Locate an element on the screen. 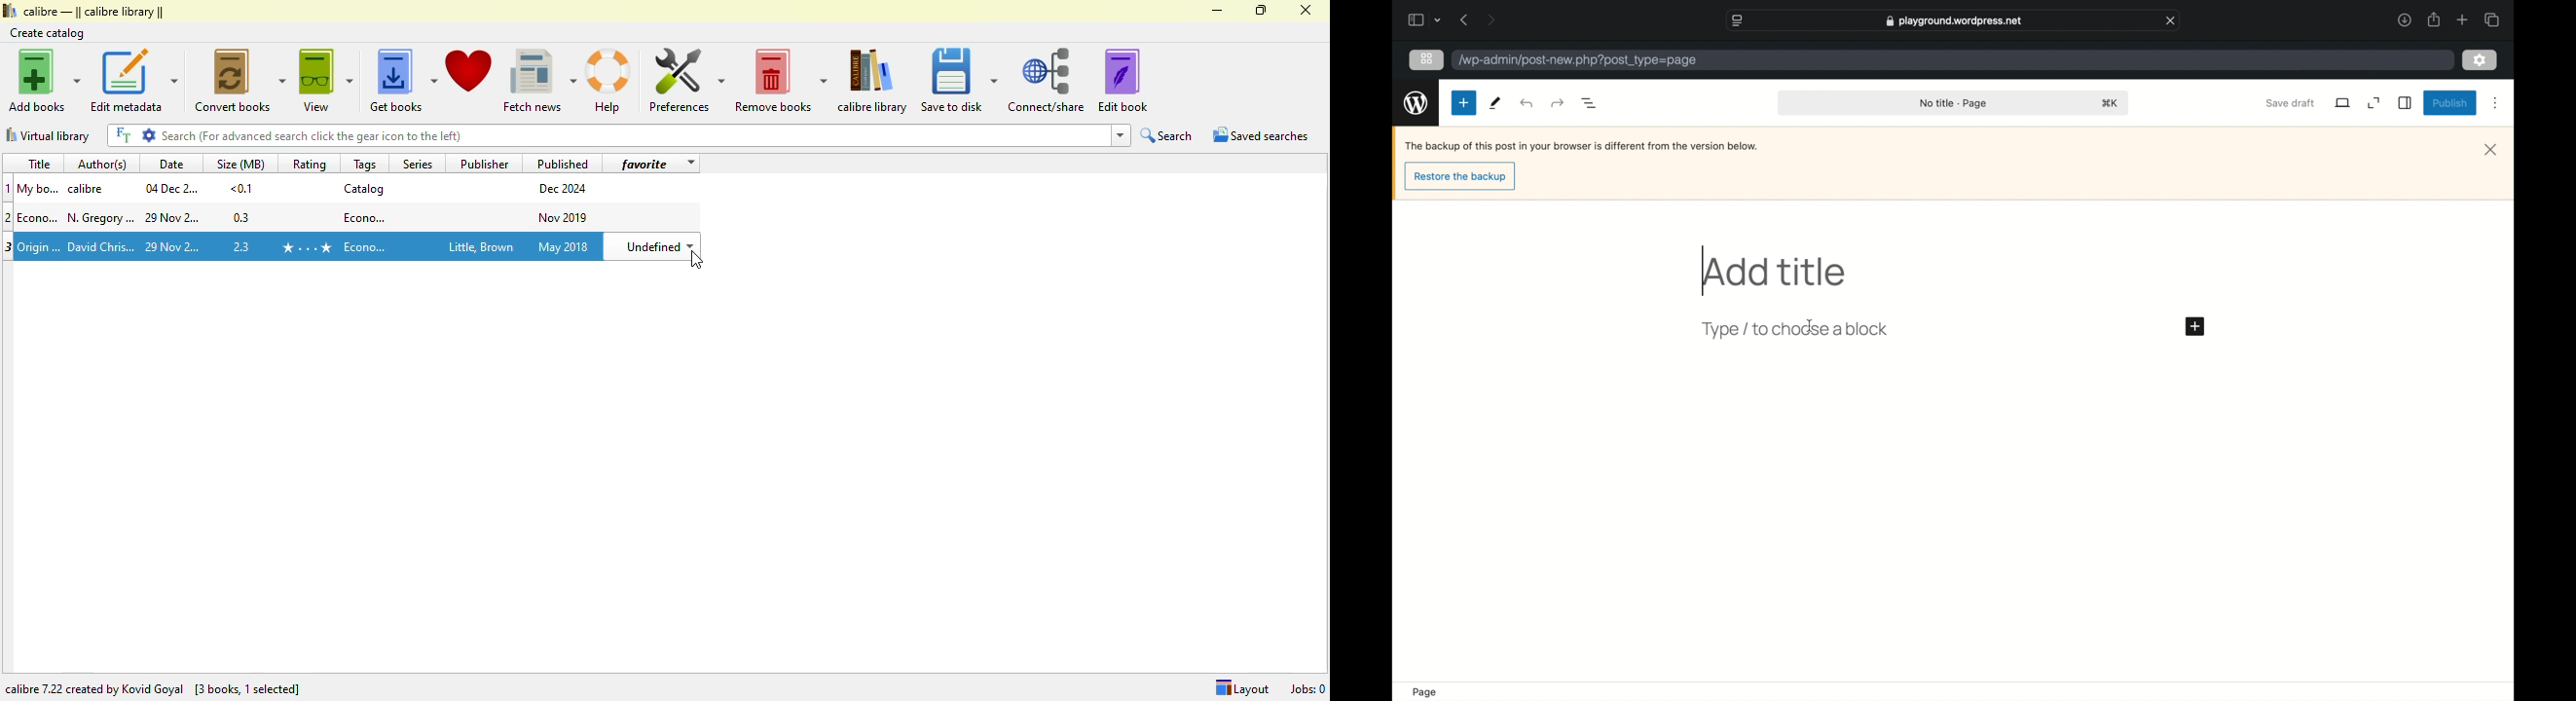  author(s) is located at coordinates (105, 163).